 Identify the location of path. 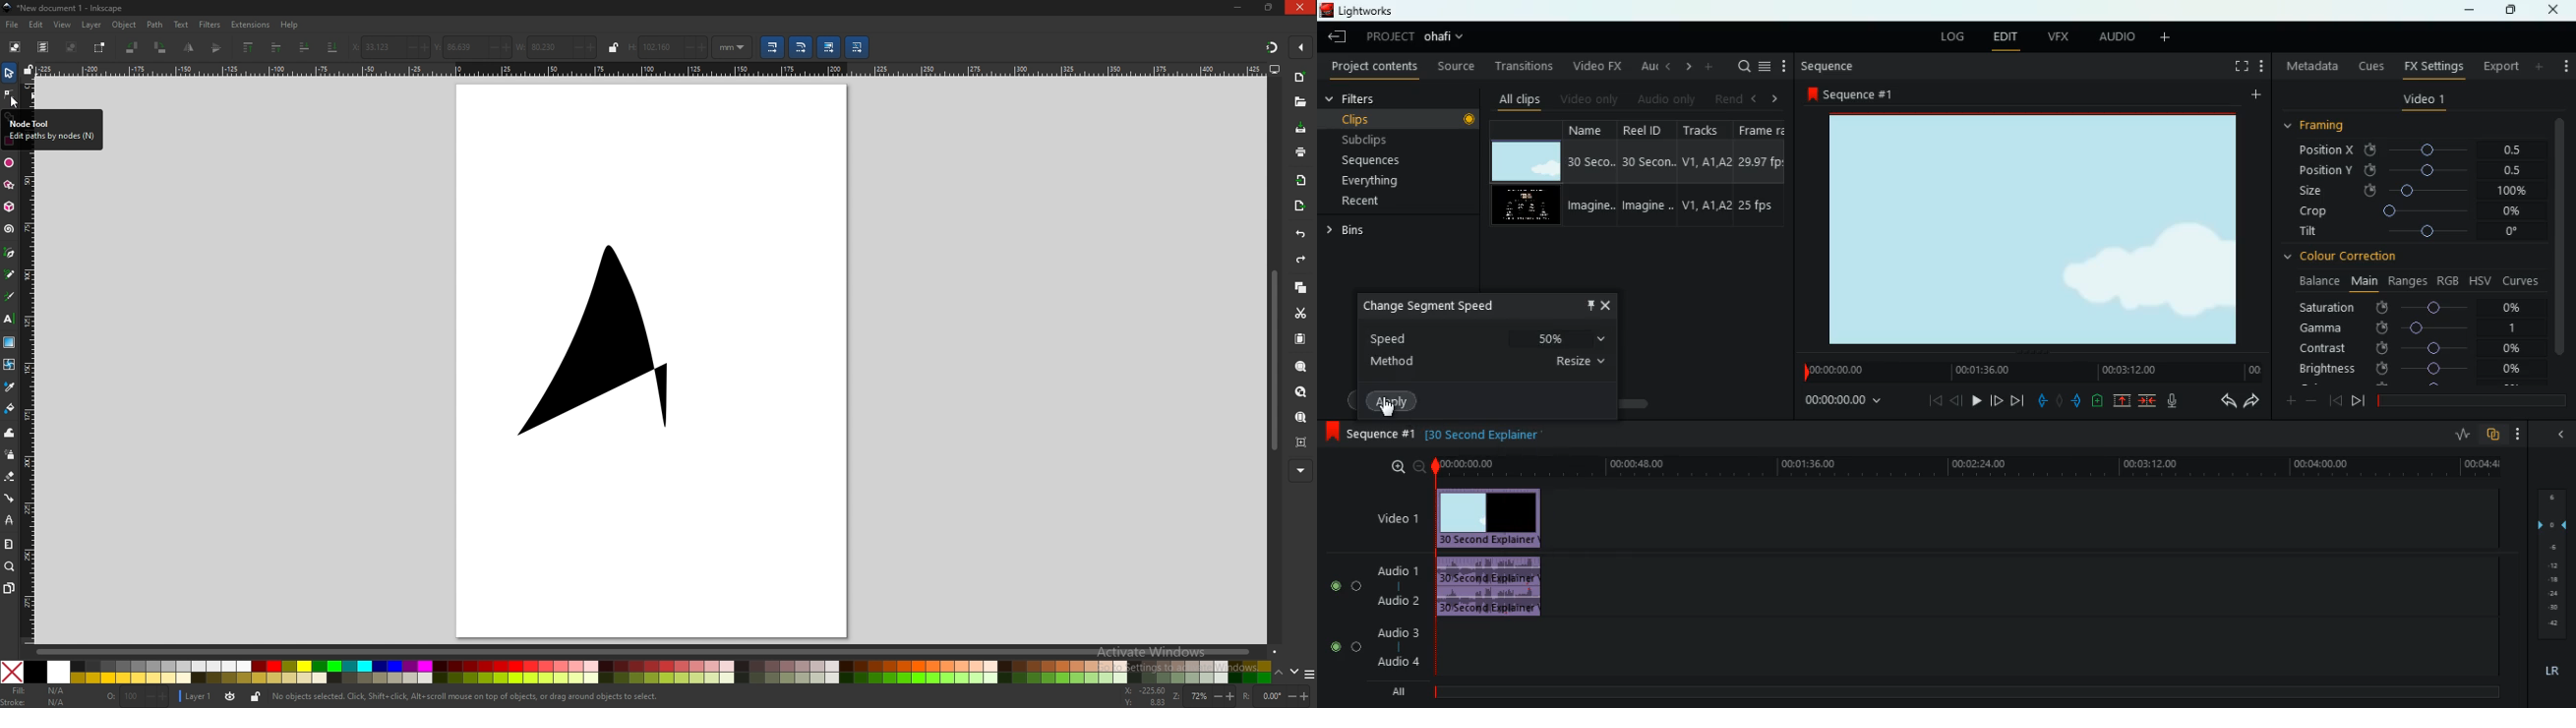
(156, 25).